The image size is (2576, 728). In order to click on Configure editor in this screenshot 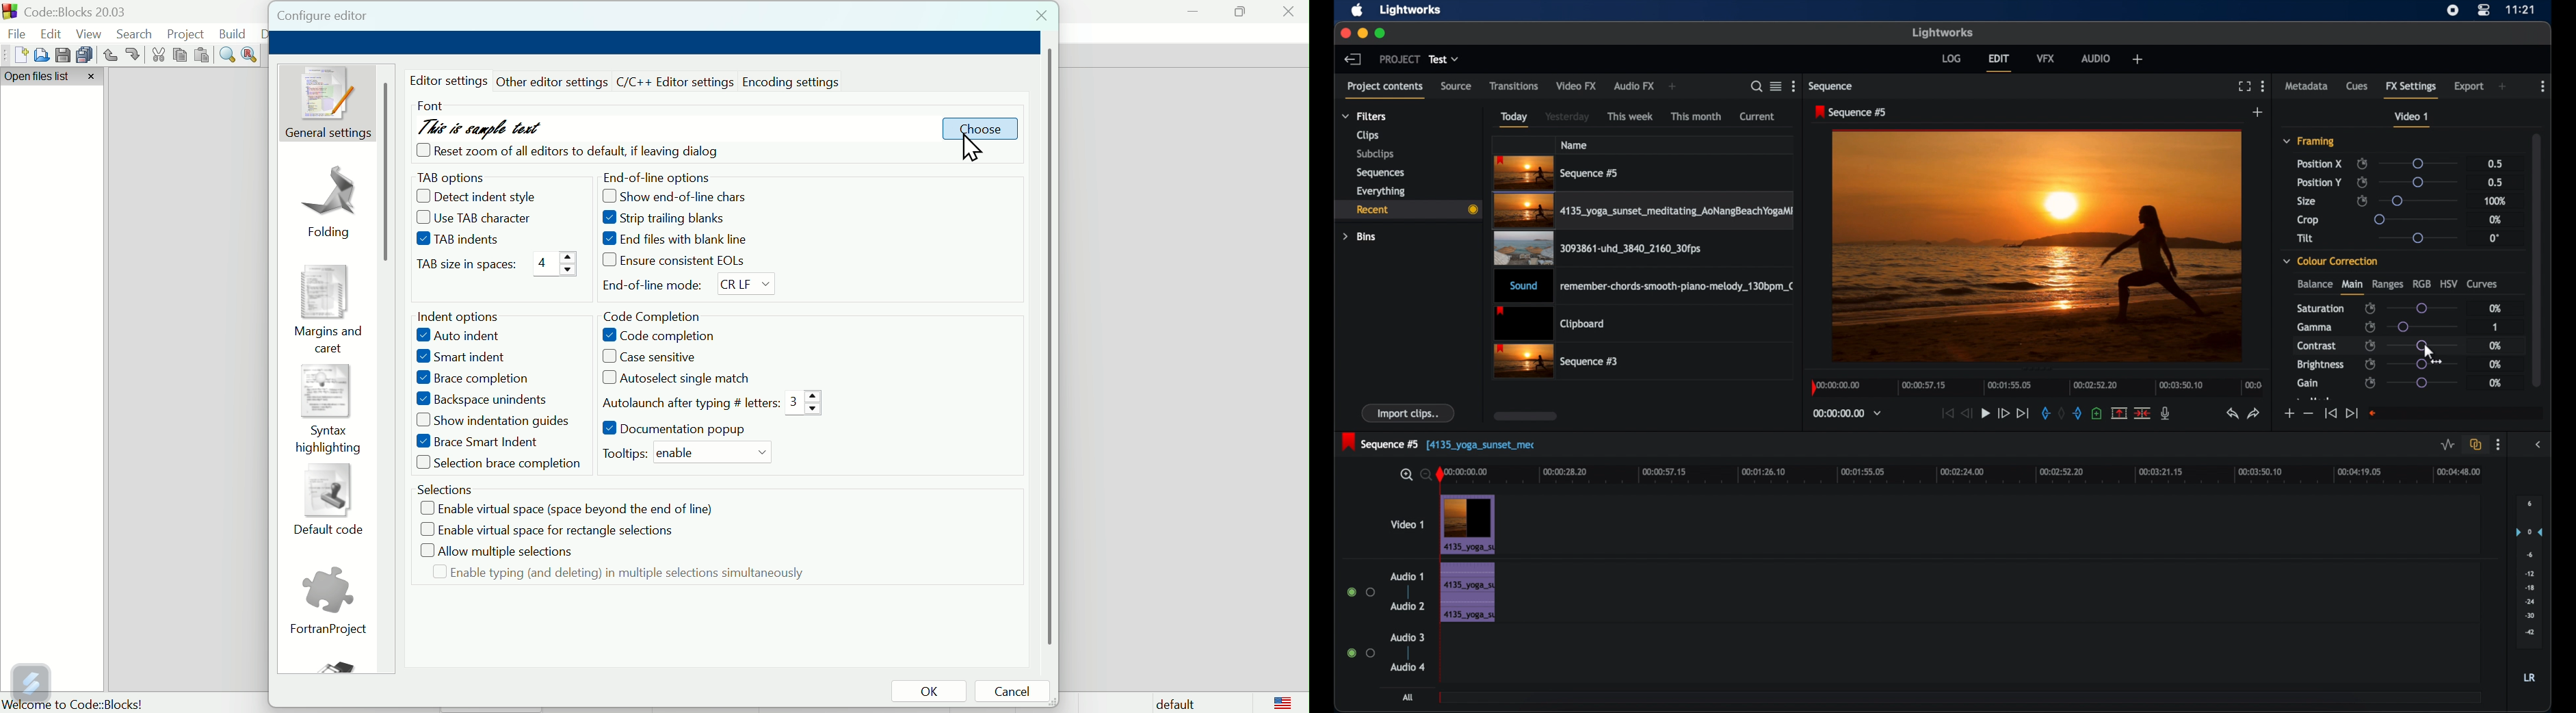, I will do `click(337, 16)`.